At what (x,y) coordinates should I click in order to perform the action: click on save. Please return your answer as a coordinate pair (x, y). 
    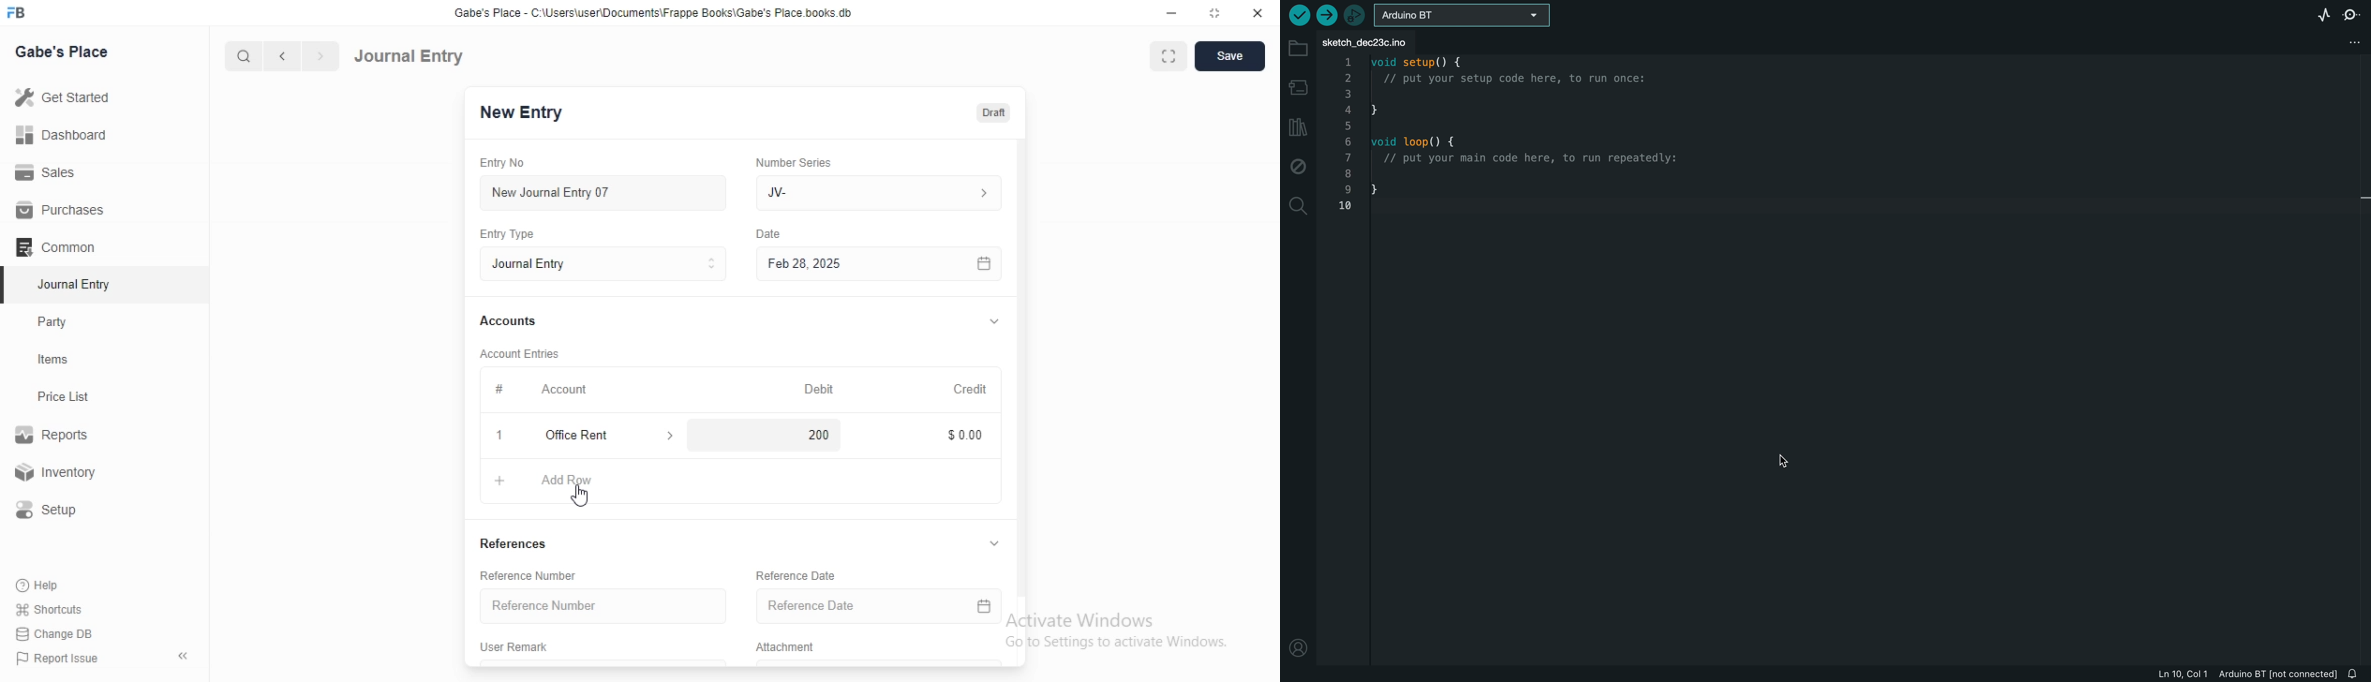
    Looking at the image, I should click on (1231, 56).